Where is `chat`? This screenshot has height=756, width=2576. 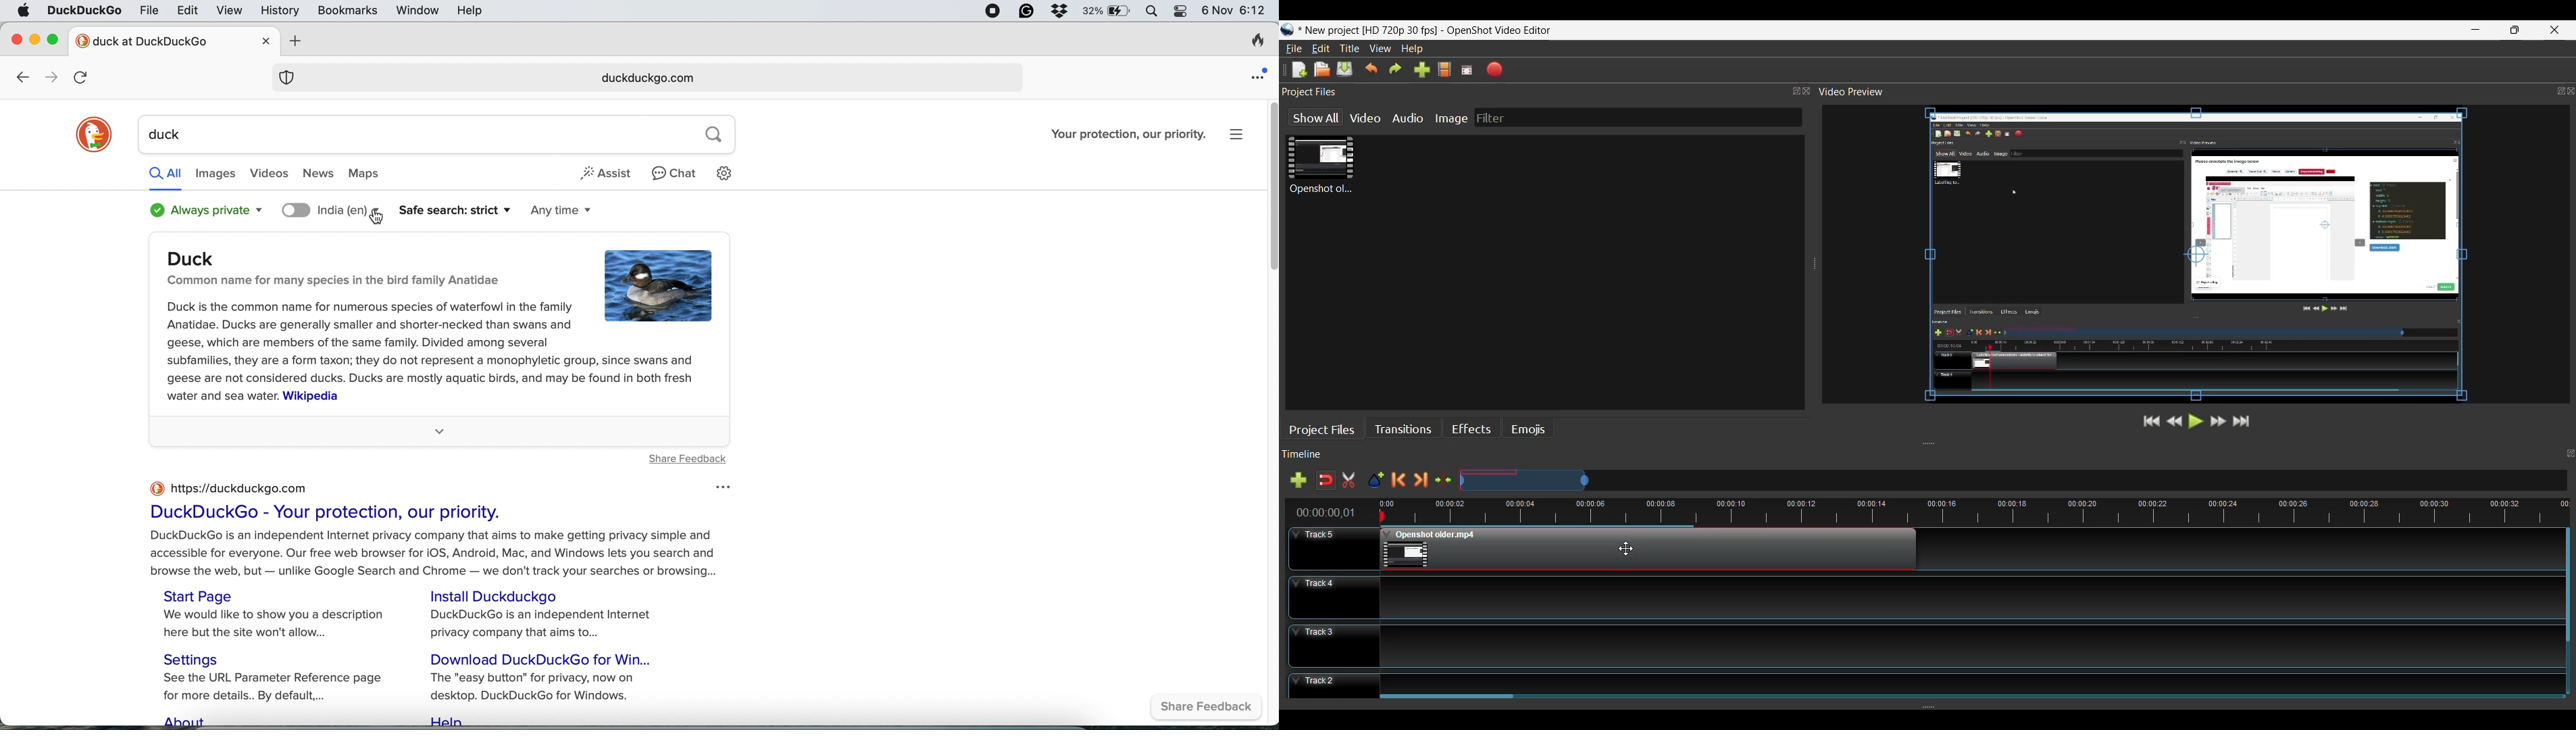 chat is located at coordinates (675, 173).